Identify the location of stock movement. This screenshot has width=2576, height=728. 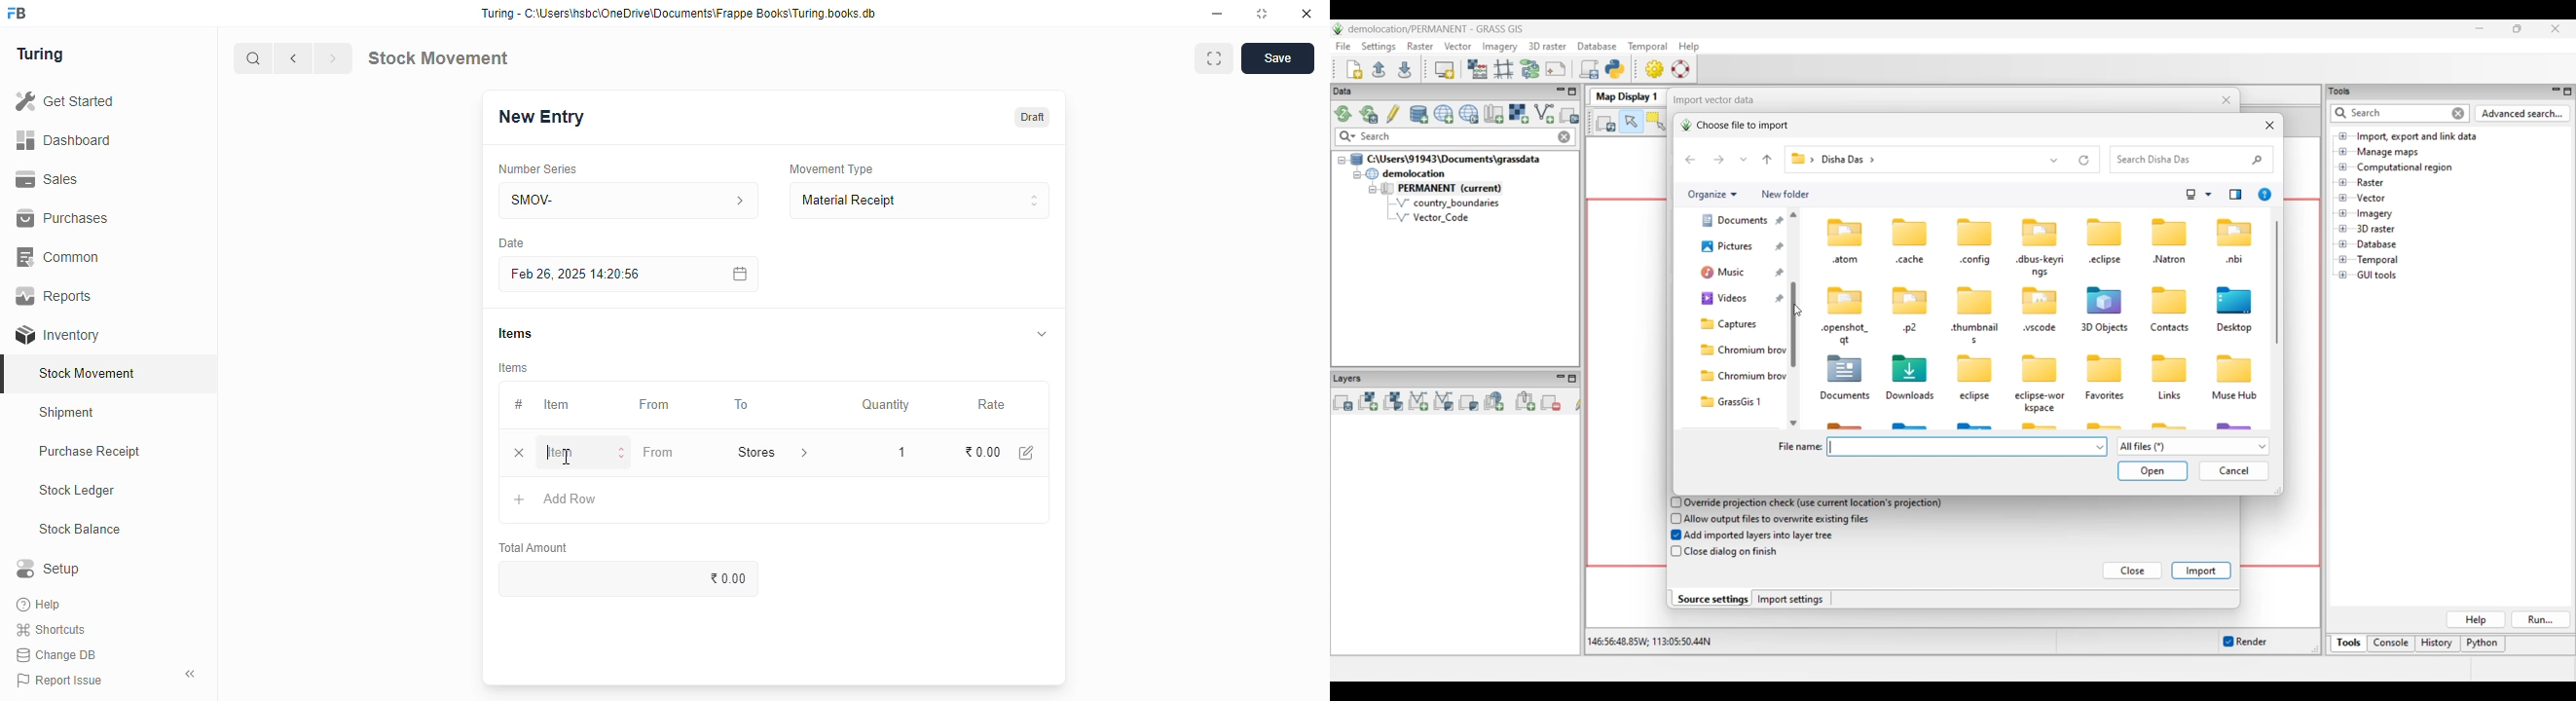
(437, 57).